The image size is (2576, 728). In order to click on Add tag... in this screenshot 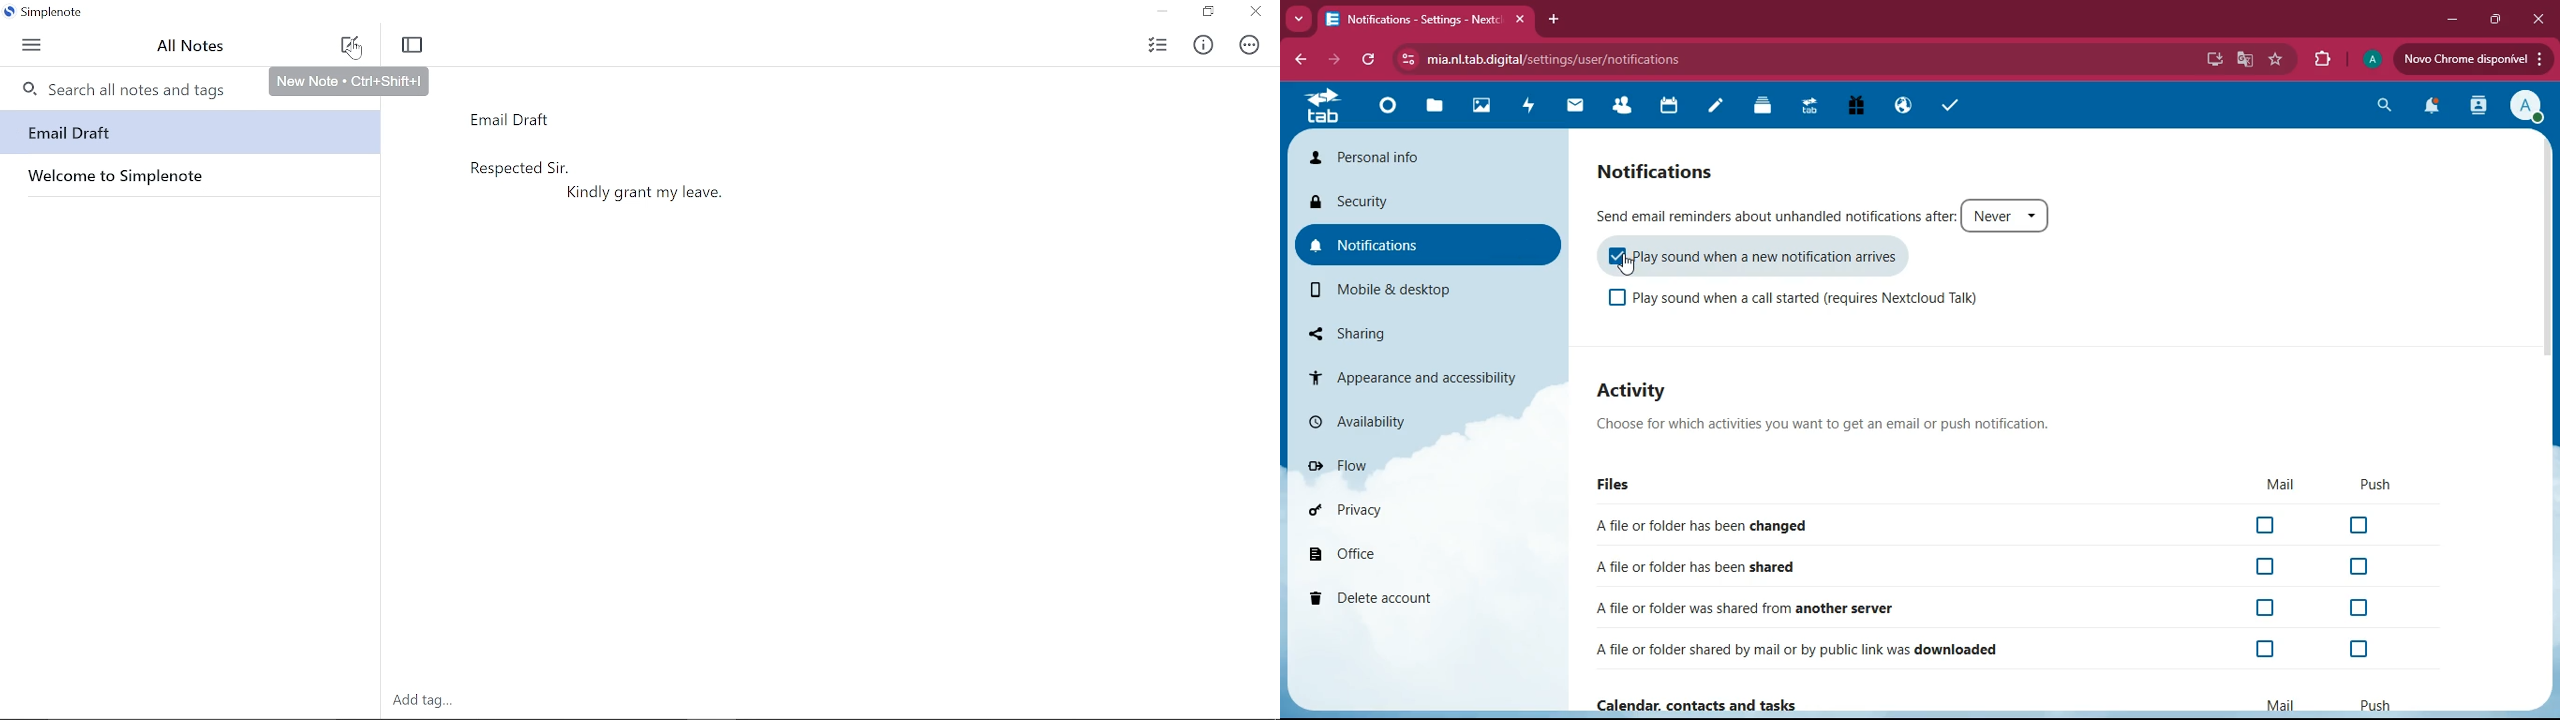, I will do `click(424, 701)`.